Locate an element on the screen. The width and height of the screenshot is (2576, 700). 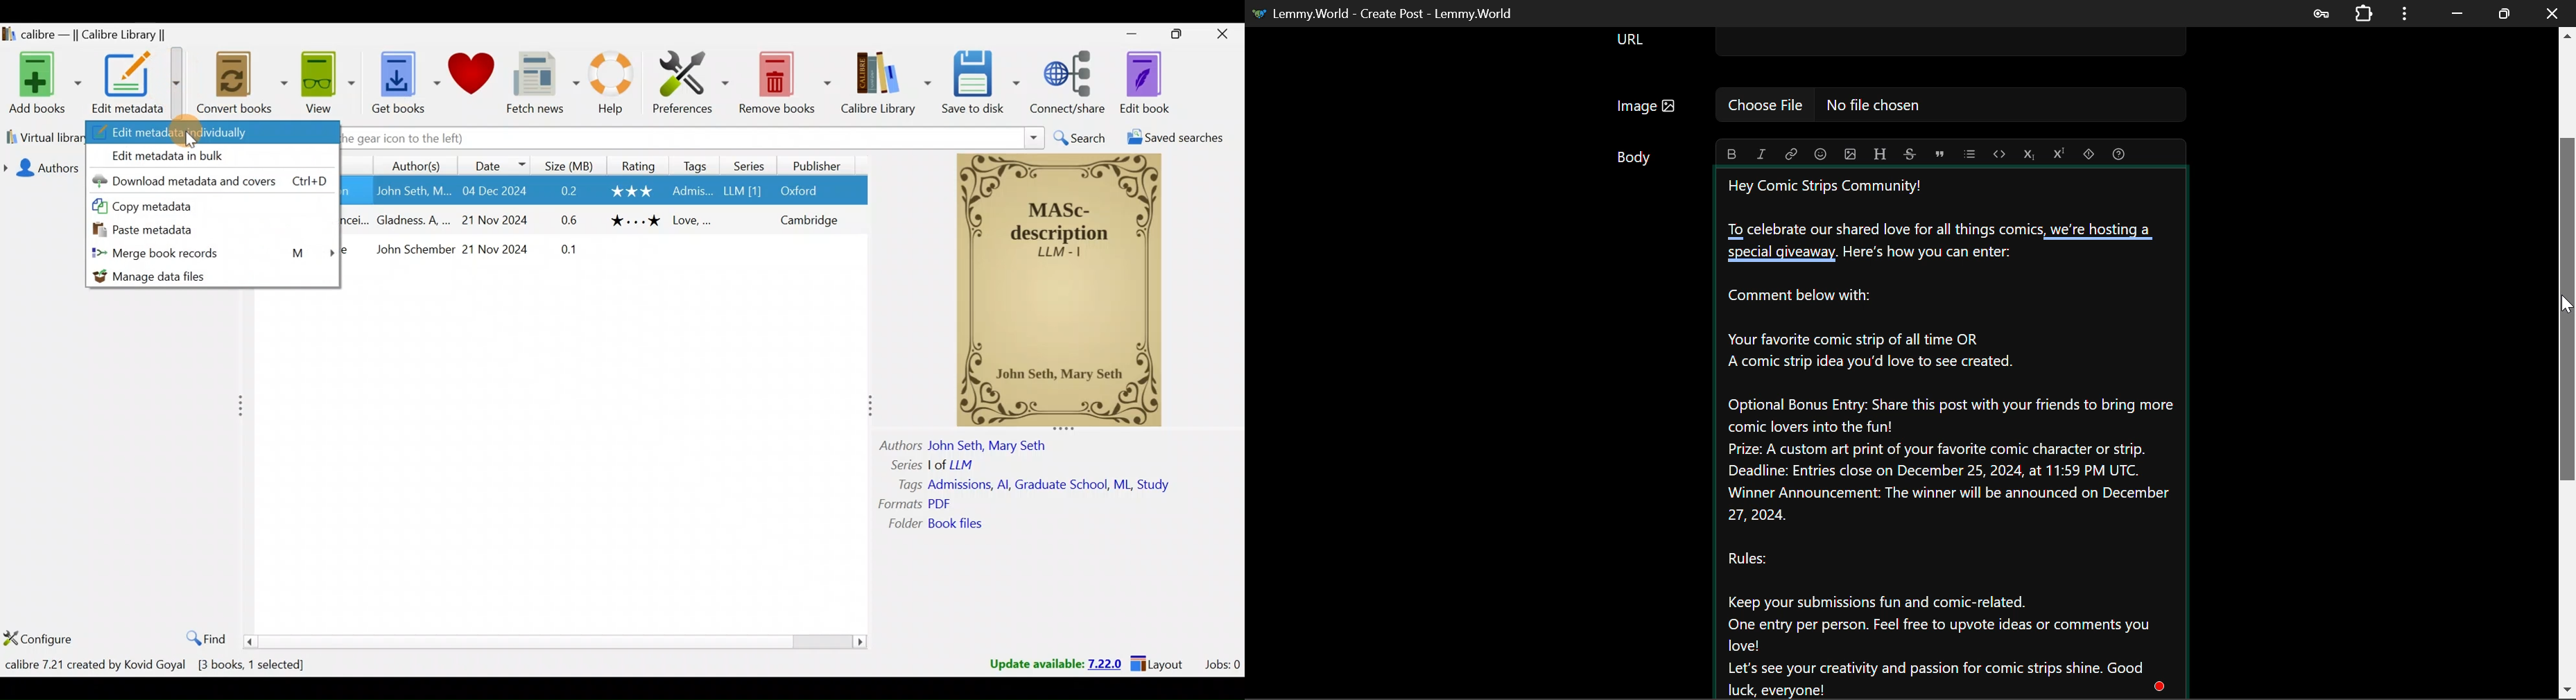
list is located at coordinates (1967, 153).